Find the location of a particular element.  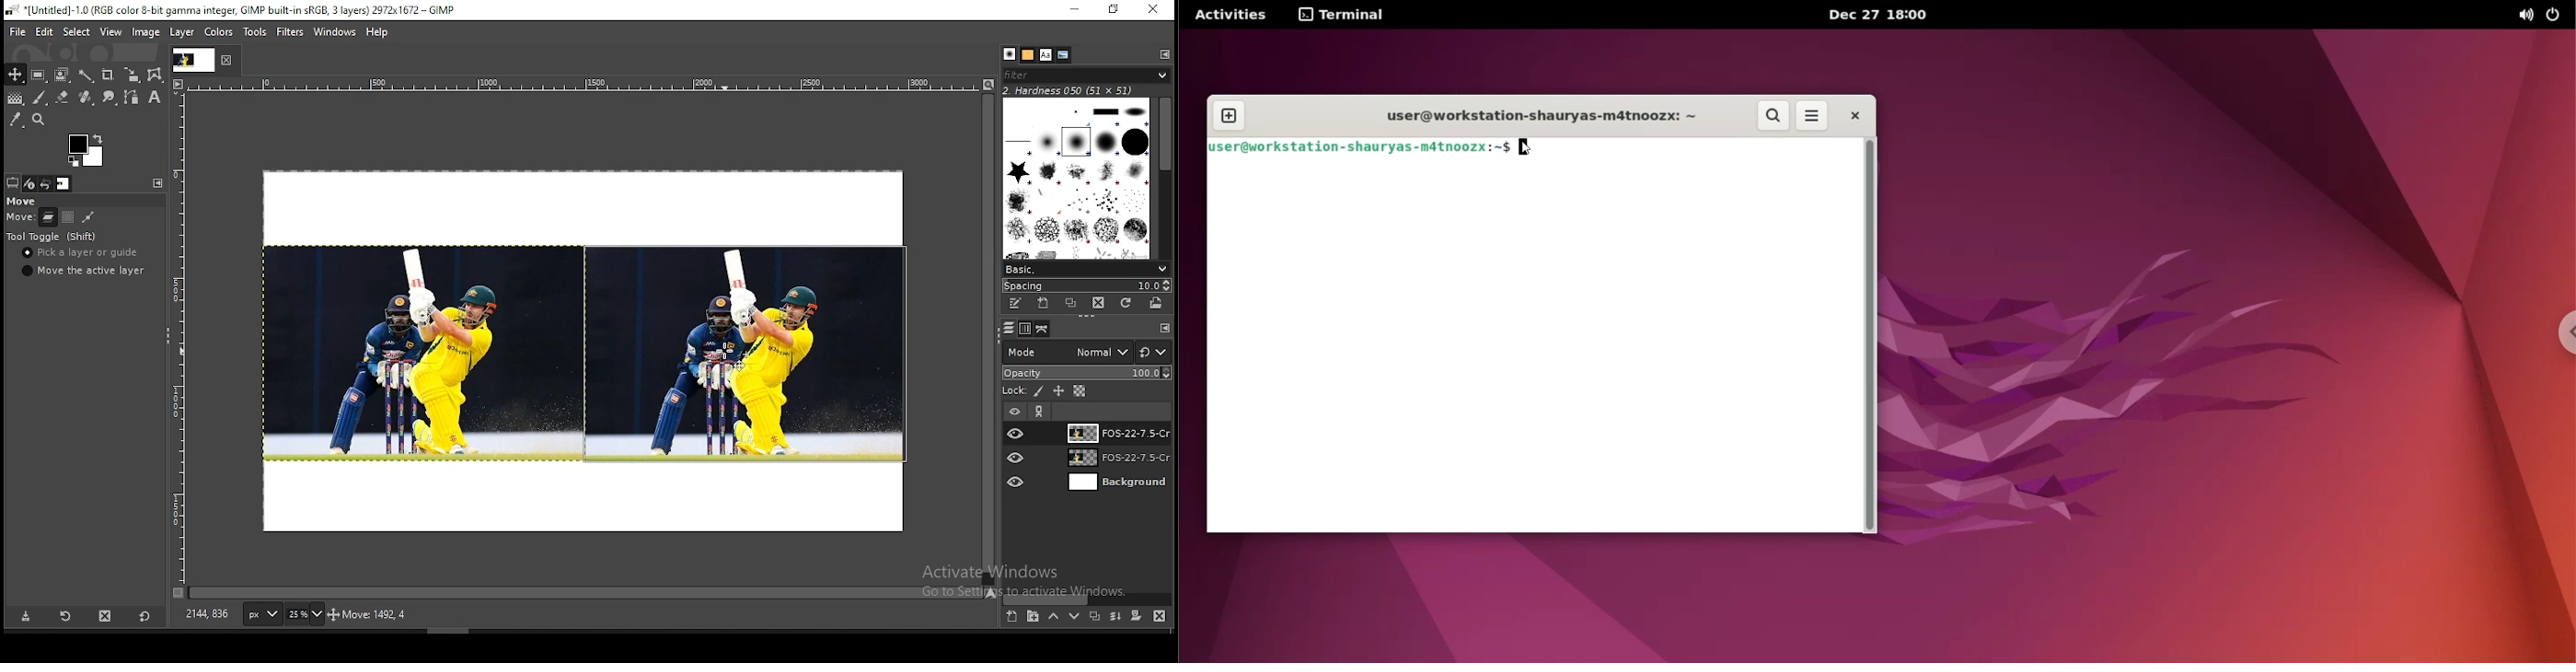

duplicate brush is located at coordinates (1071, 303).